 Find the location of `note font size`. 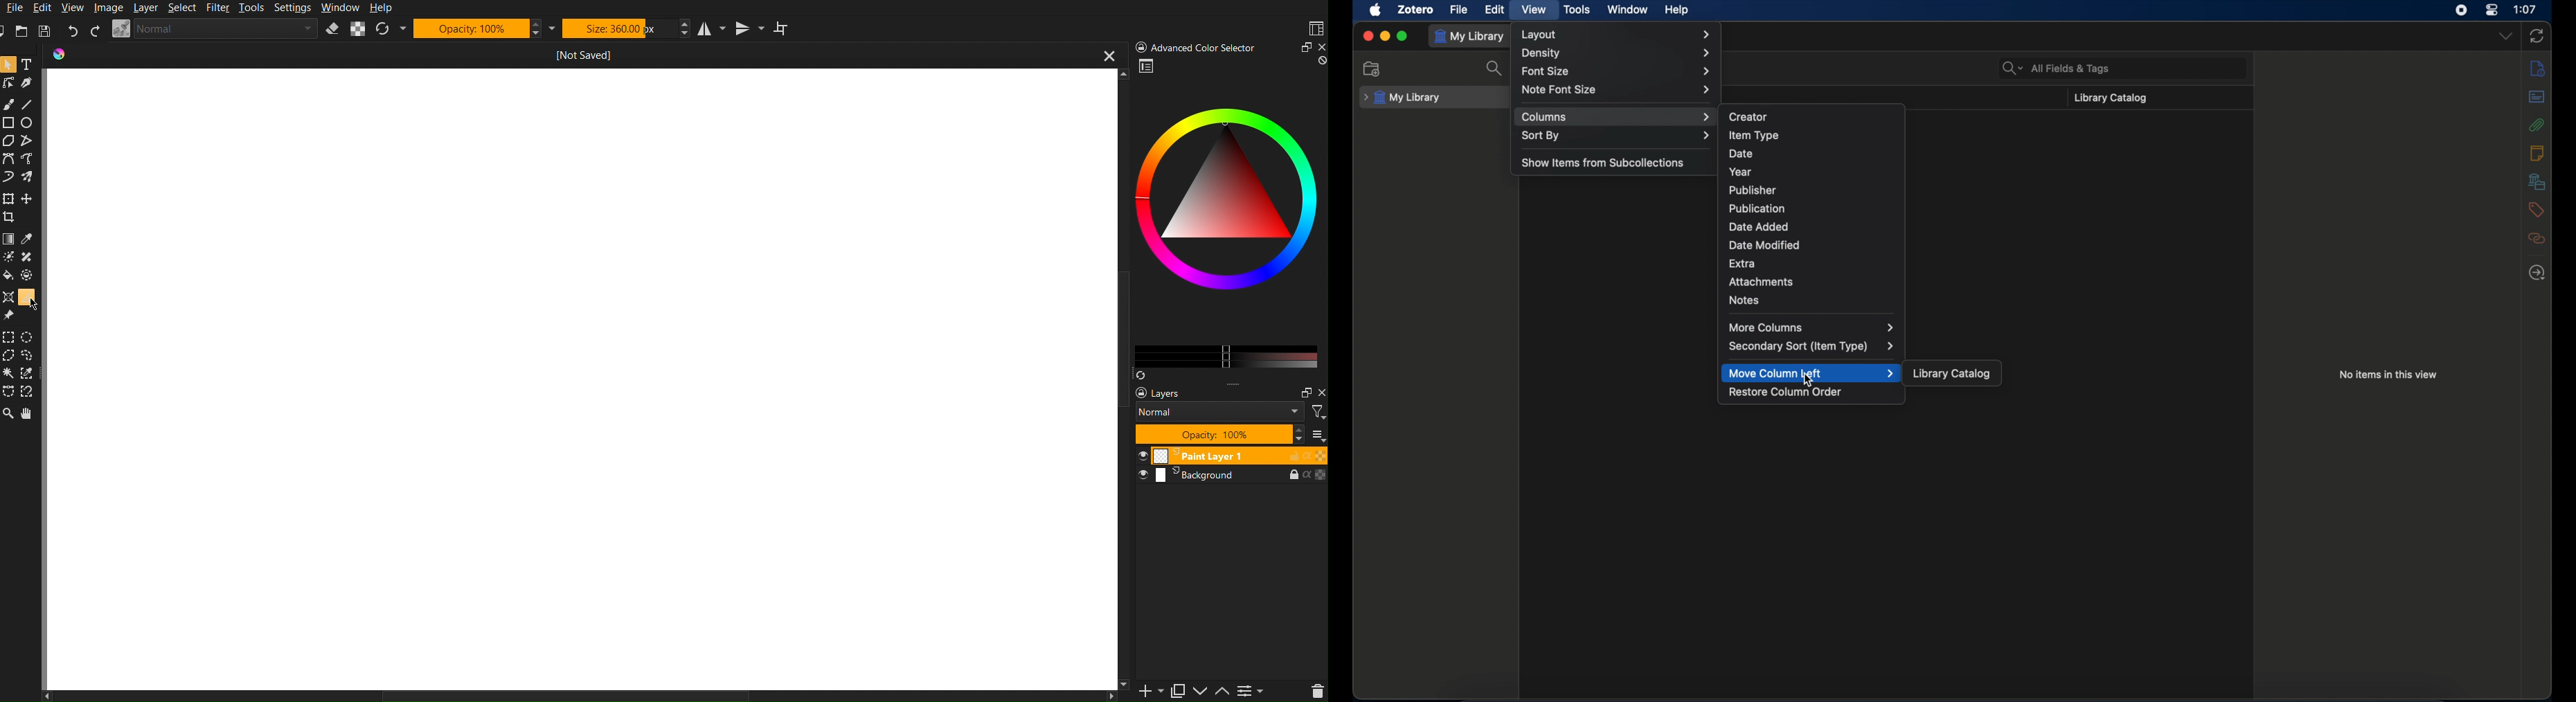

note font size is located at coordinates (1617, 89).